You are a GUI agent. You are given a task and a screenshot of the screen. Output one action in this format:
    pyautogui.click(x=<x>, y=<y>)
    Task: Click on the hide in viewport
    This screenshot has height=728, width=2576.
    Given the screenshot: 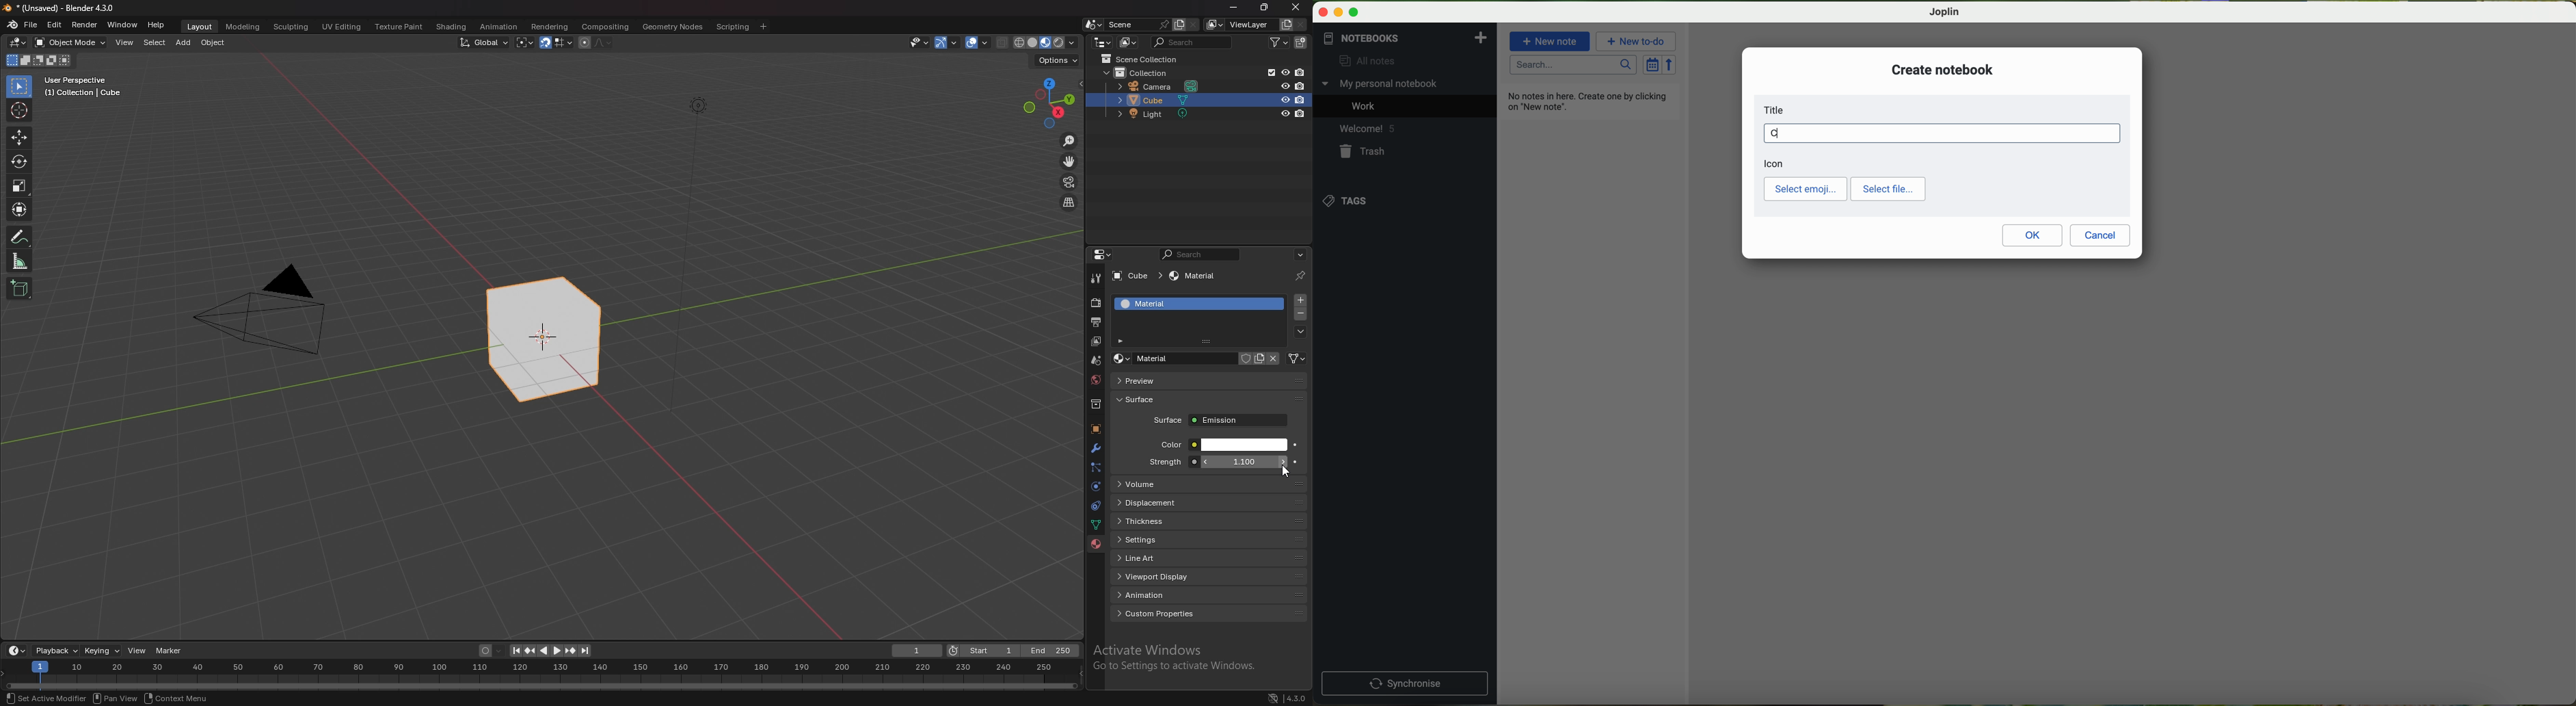 What is the action you would take?
    pyautogui.click(x=1285, y=113)
    